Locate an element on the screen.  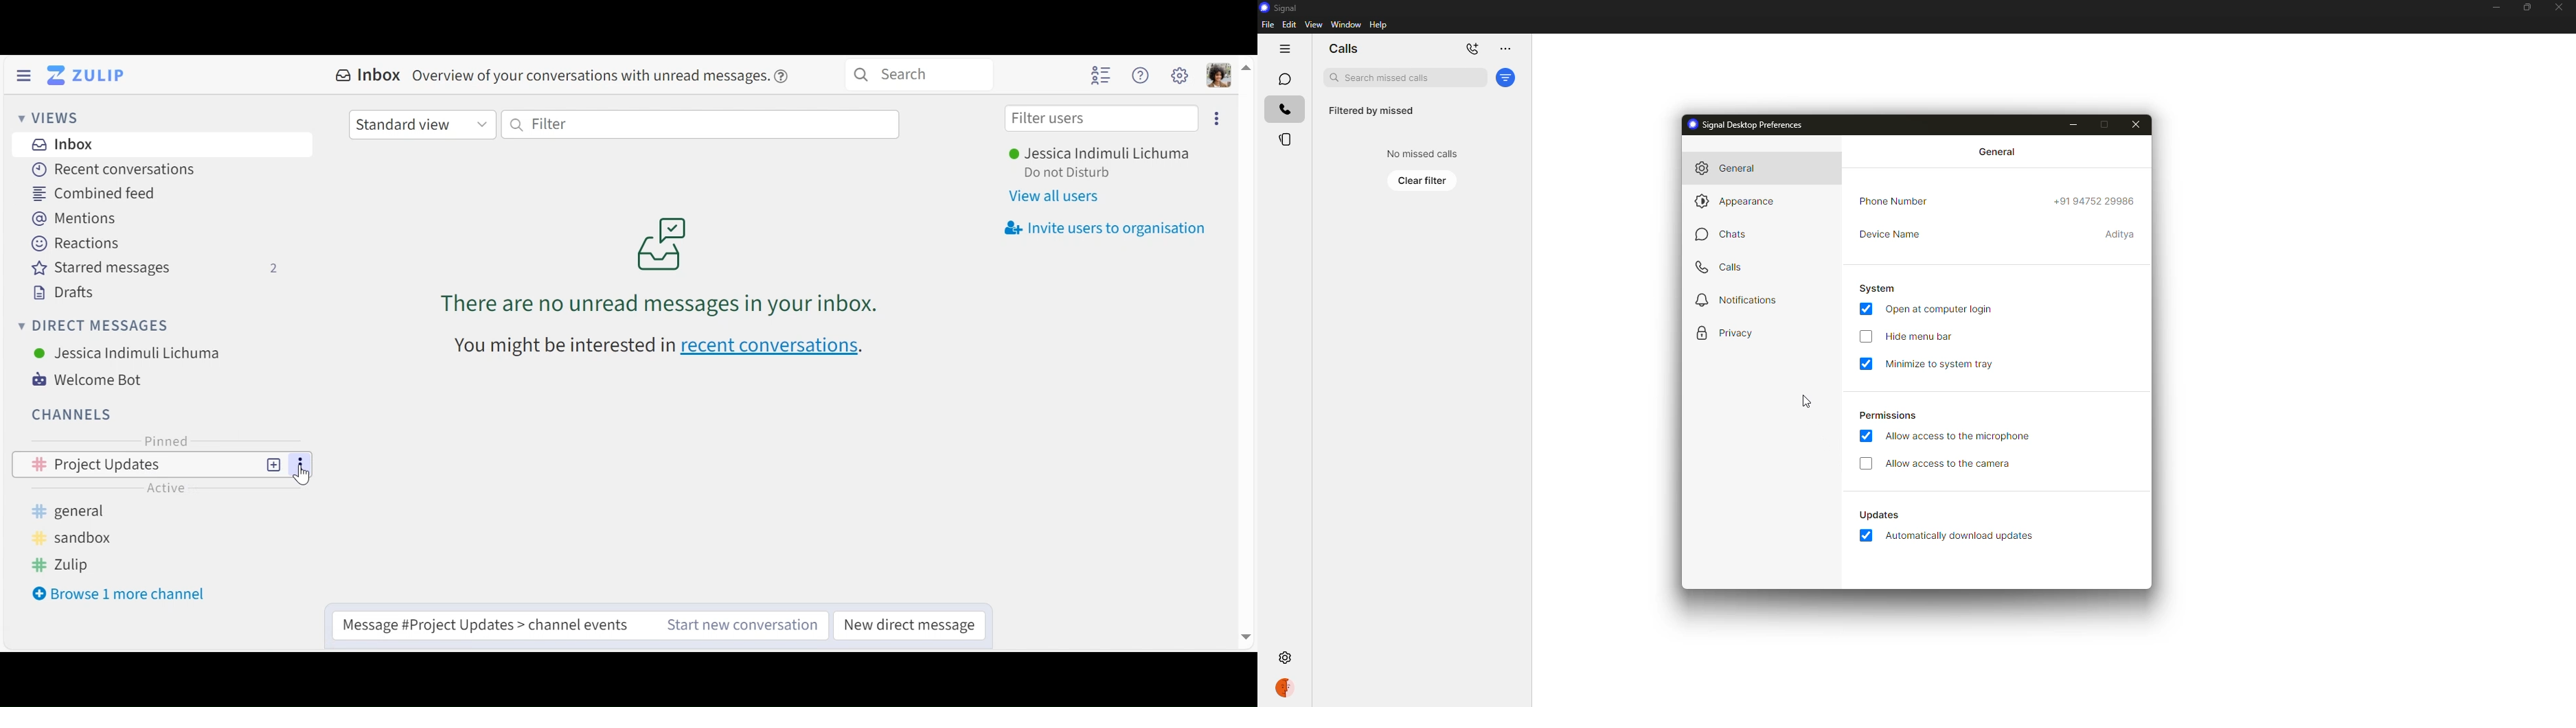
recent conversations is located at coordinates (653, 348).